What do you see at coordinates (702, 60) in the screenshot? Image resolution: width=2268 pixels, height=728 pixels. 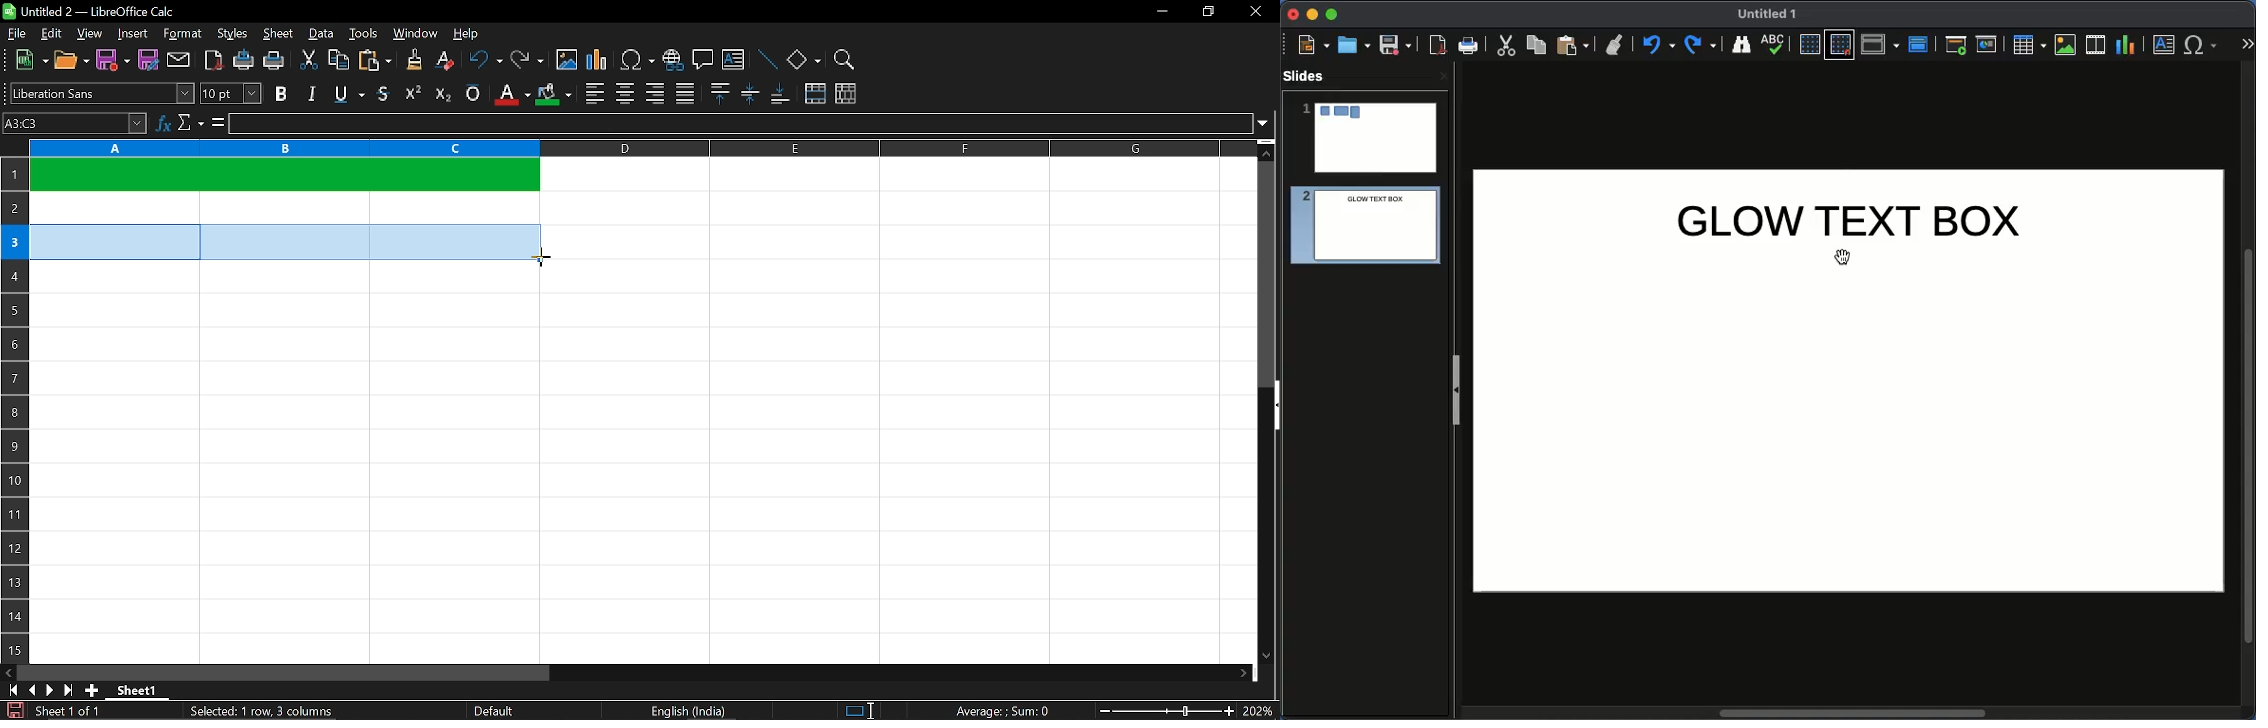 I see `insert comment` at bounding box center [702, 60].